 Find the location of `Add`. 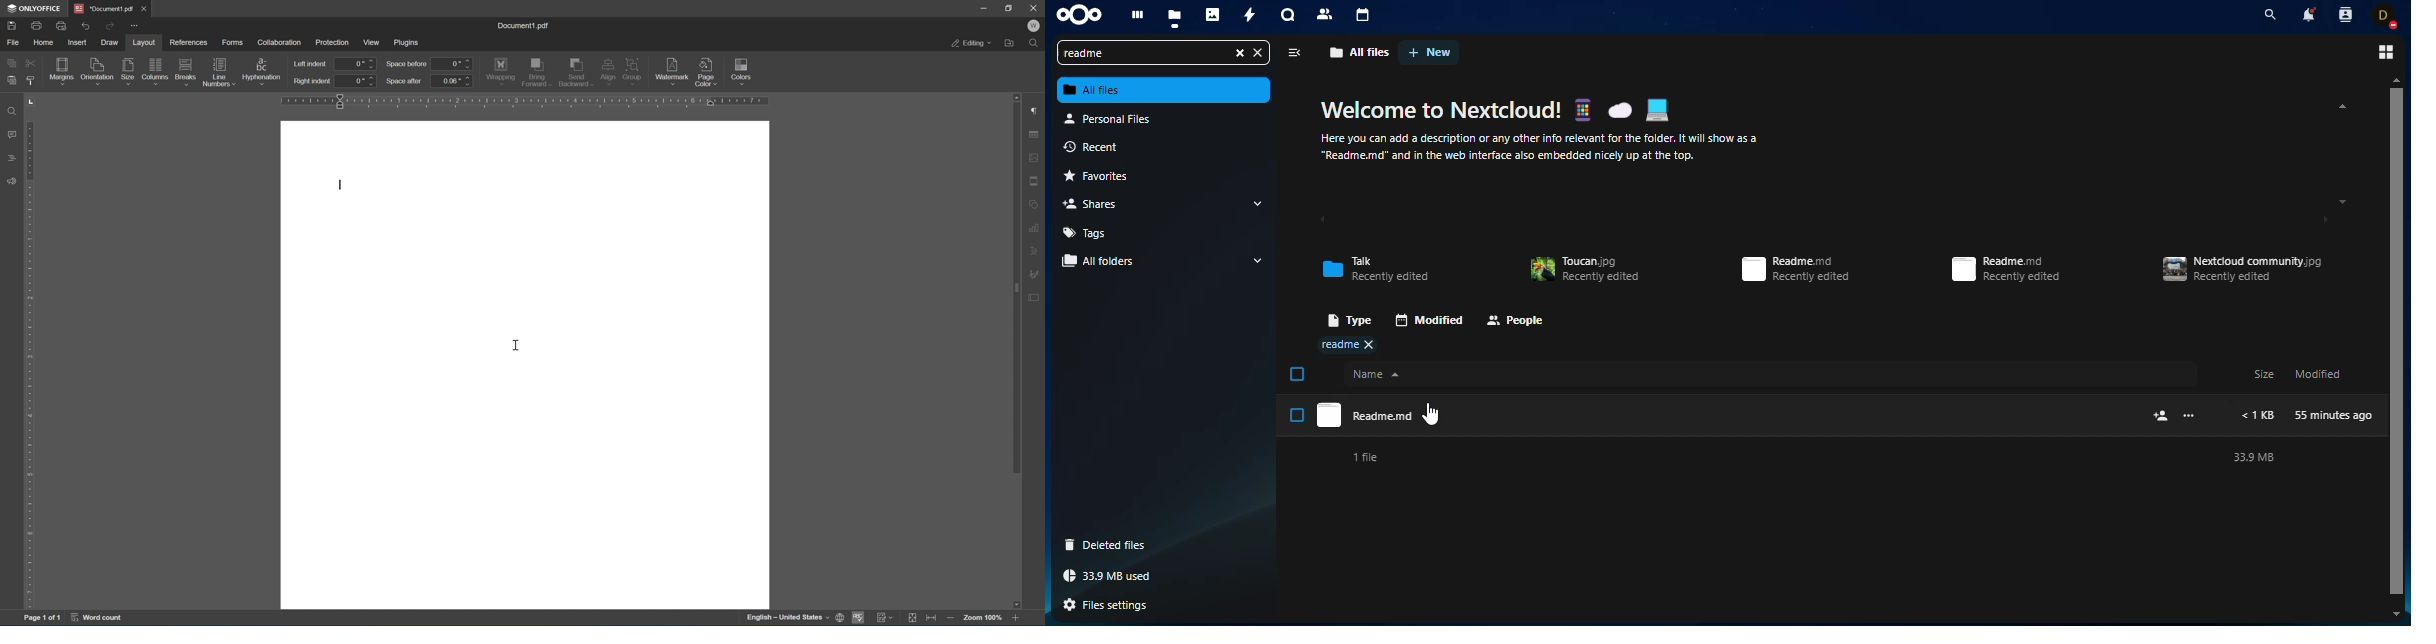

Add is located at coordinates (2162, 416).